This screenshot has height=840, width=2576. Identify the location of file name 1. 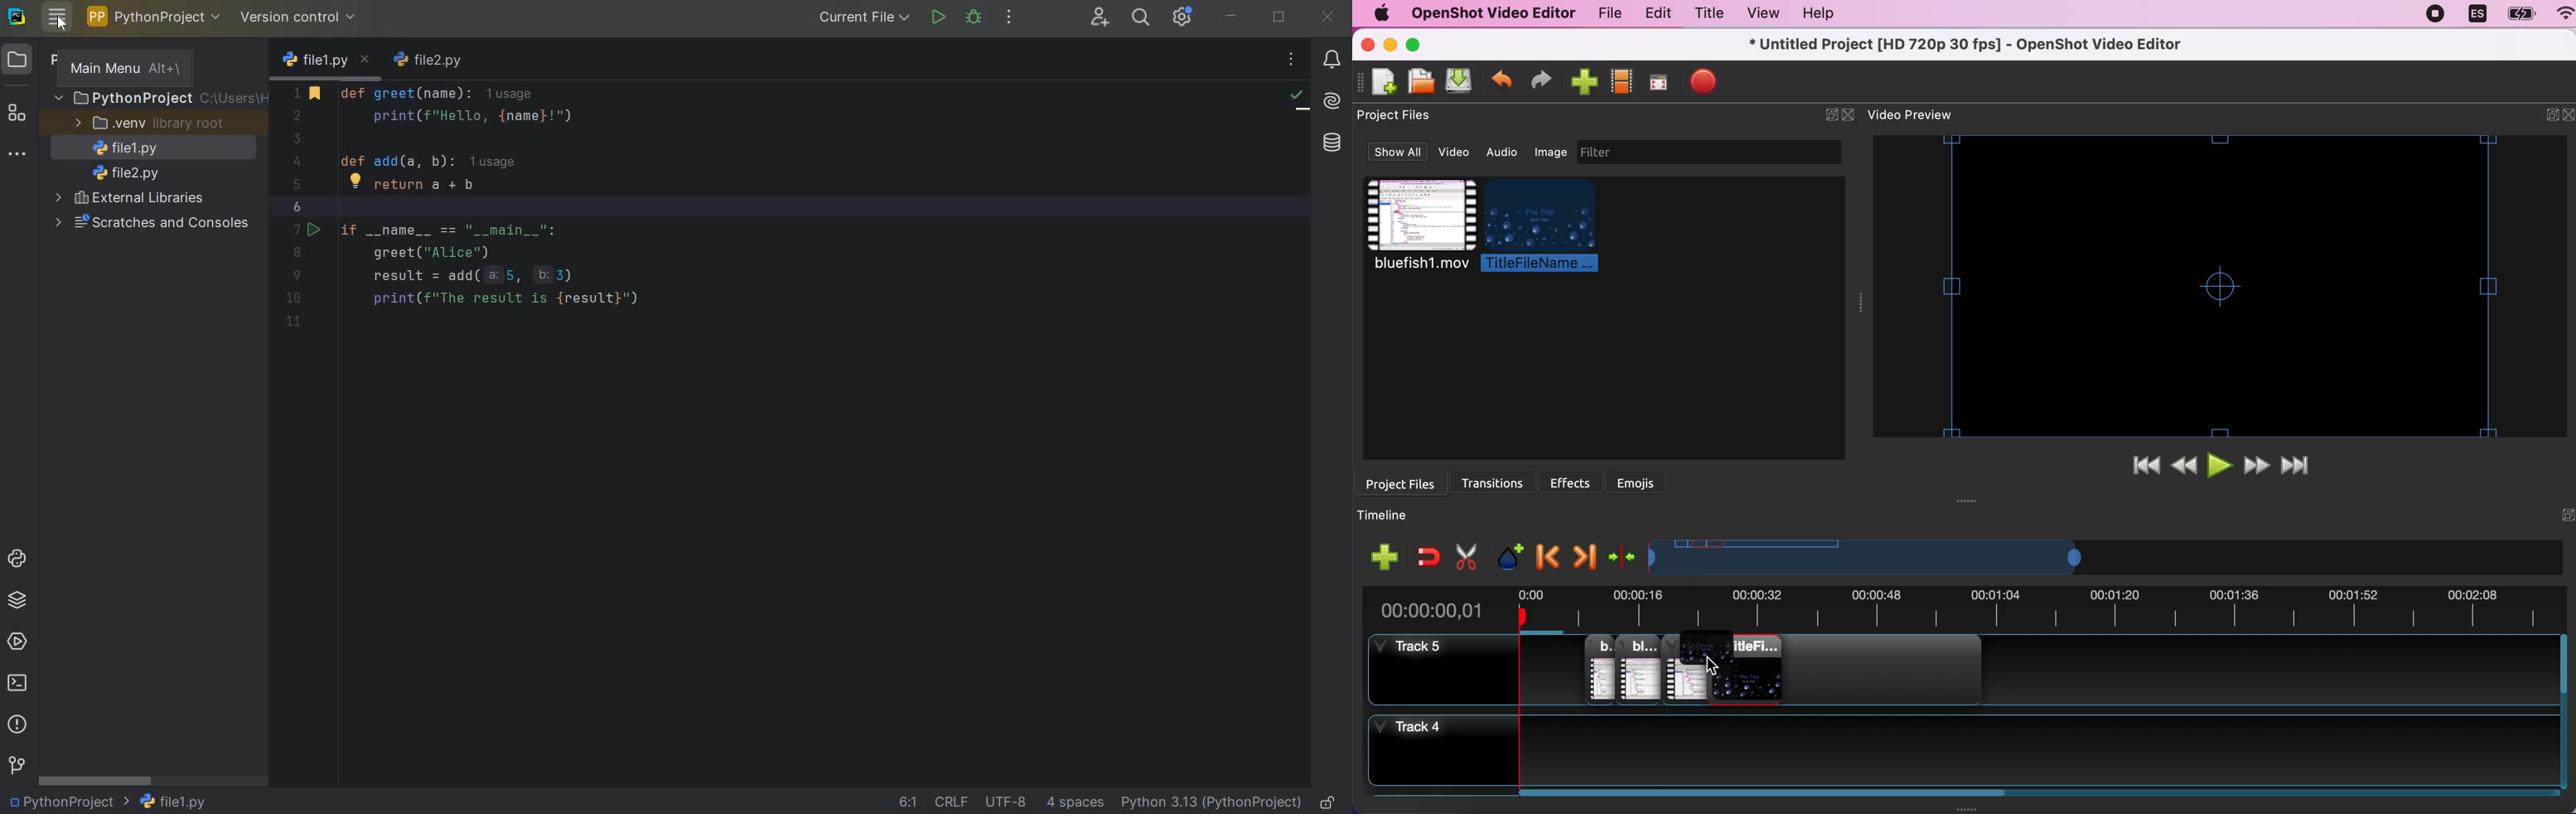
(121, 148).